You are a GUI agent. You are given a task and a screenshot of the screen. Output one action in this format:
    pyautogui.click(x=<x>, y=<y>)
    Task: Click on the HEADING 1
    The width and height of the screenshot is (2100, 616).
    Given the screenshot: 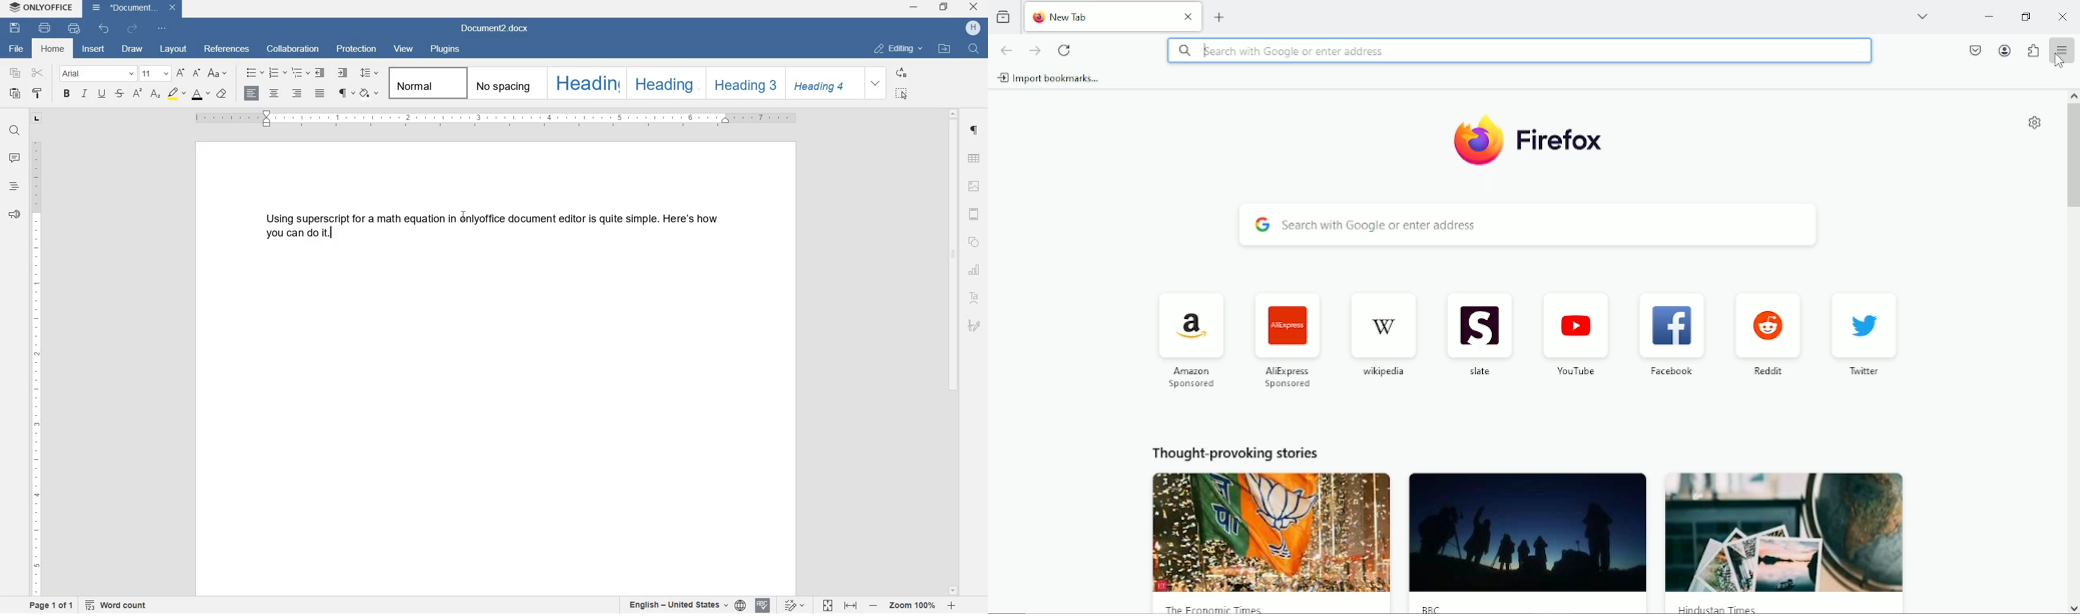 What is the action you would take?
    pyautogui.click(x=585, y=84)
    